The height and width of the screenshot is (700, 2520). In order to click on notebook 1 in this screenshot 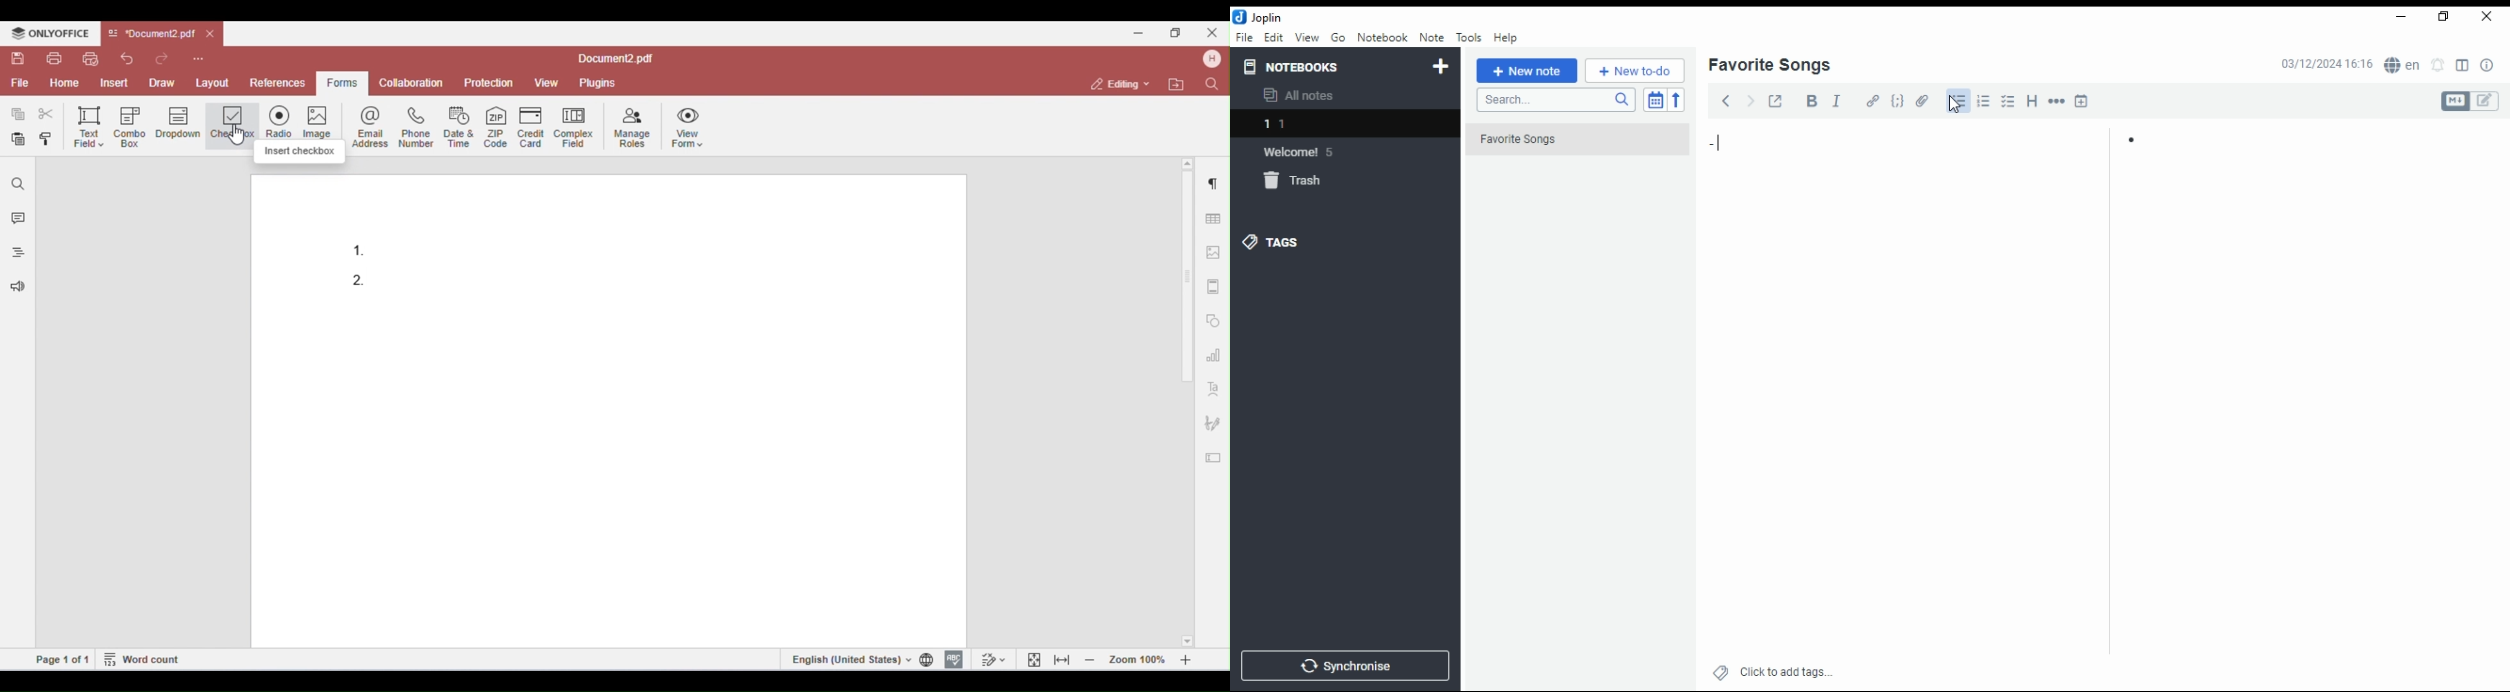, I will do `click(1303, 126)`.